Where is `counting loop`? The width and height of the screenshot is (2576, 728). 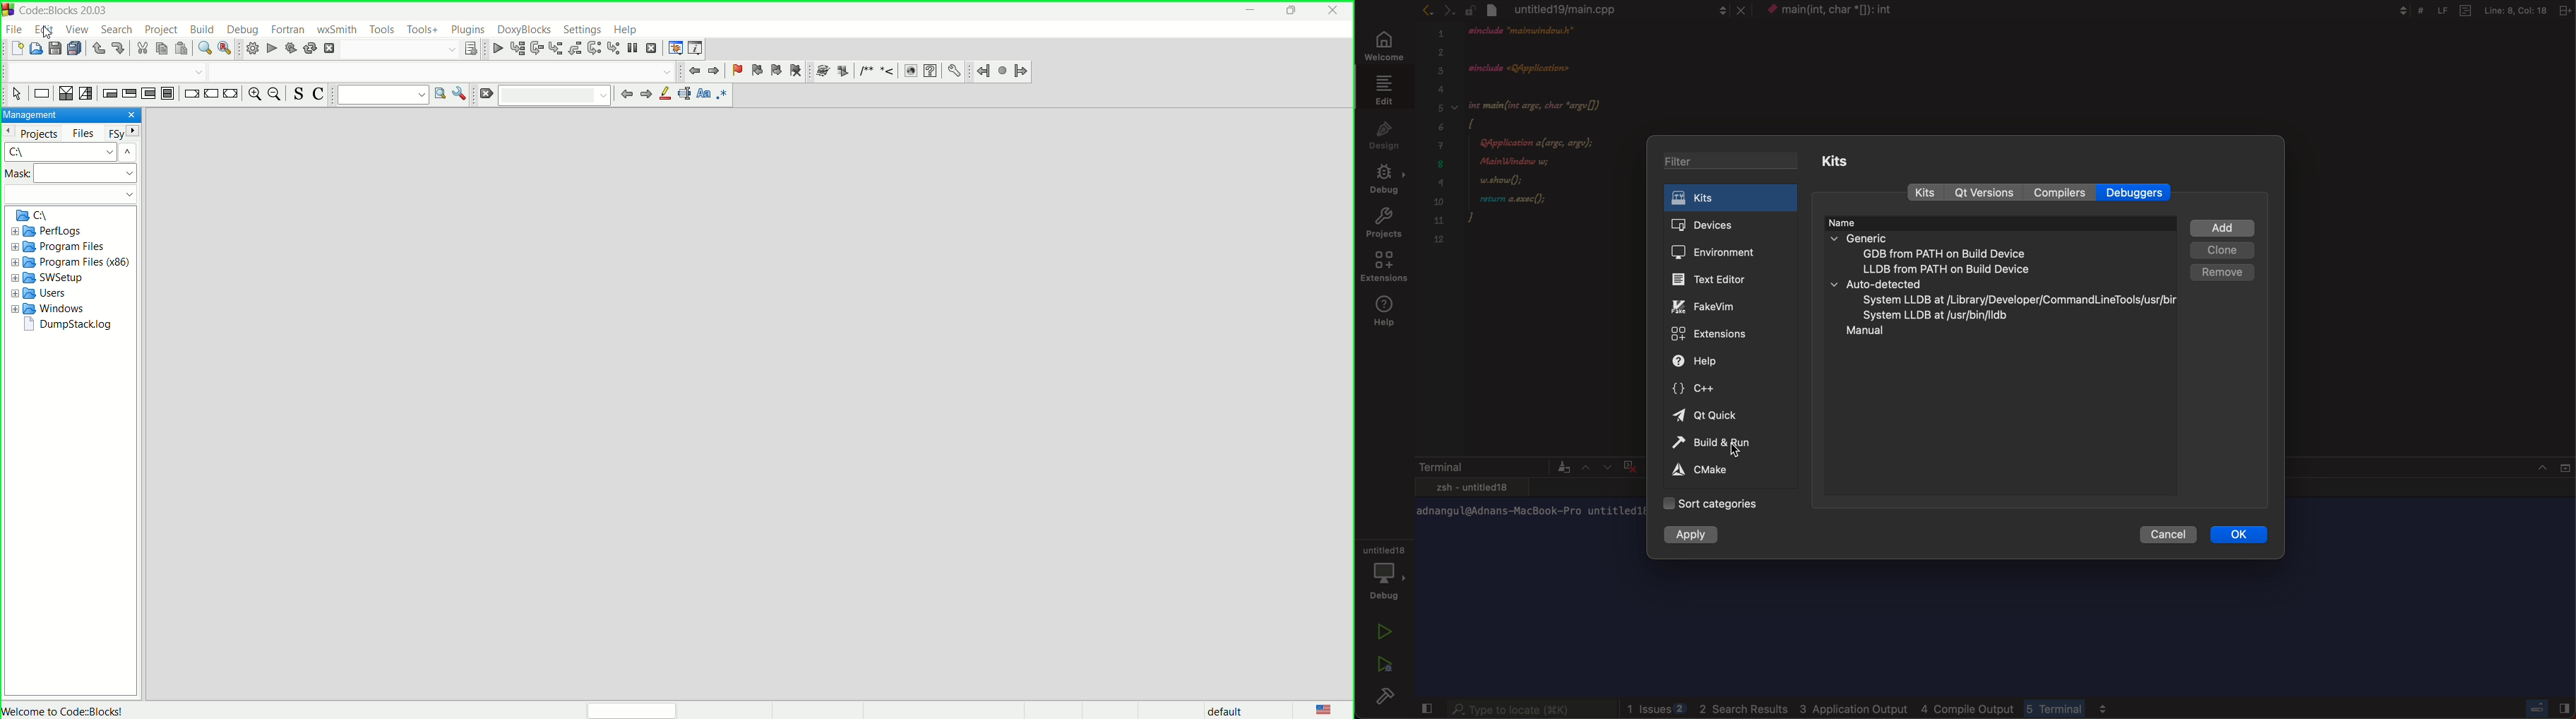
counting loop is located at coordinates (149, 93).